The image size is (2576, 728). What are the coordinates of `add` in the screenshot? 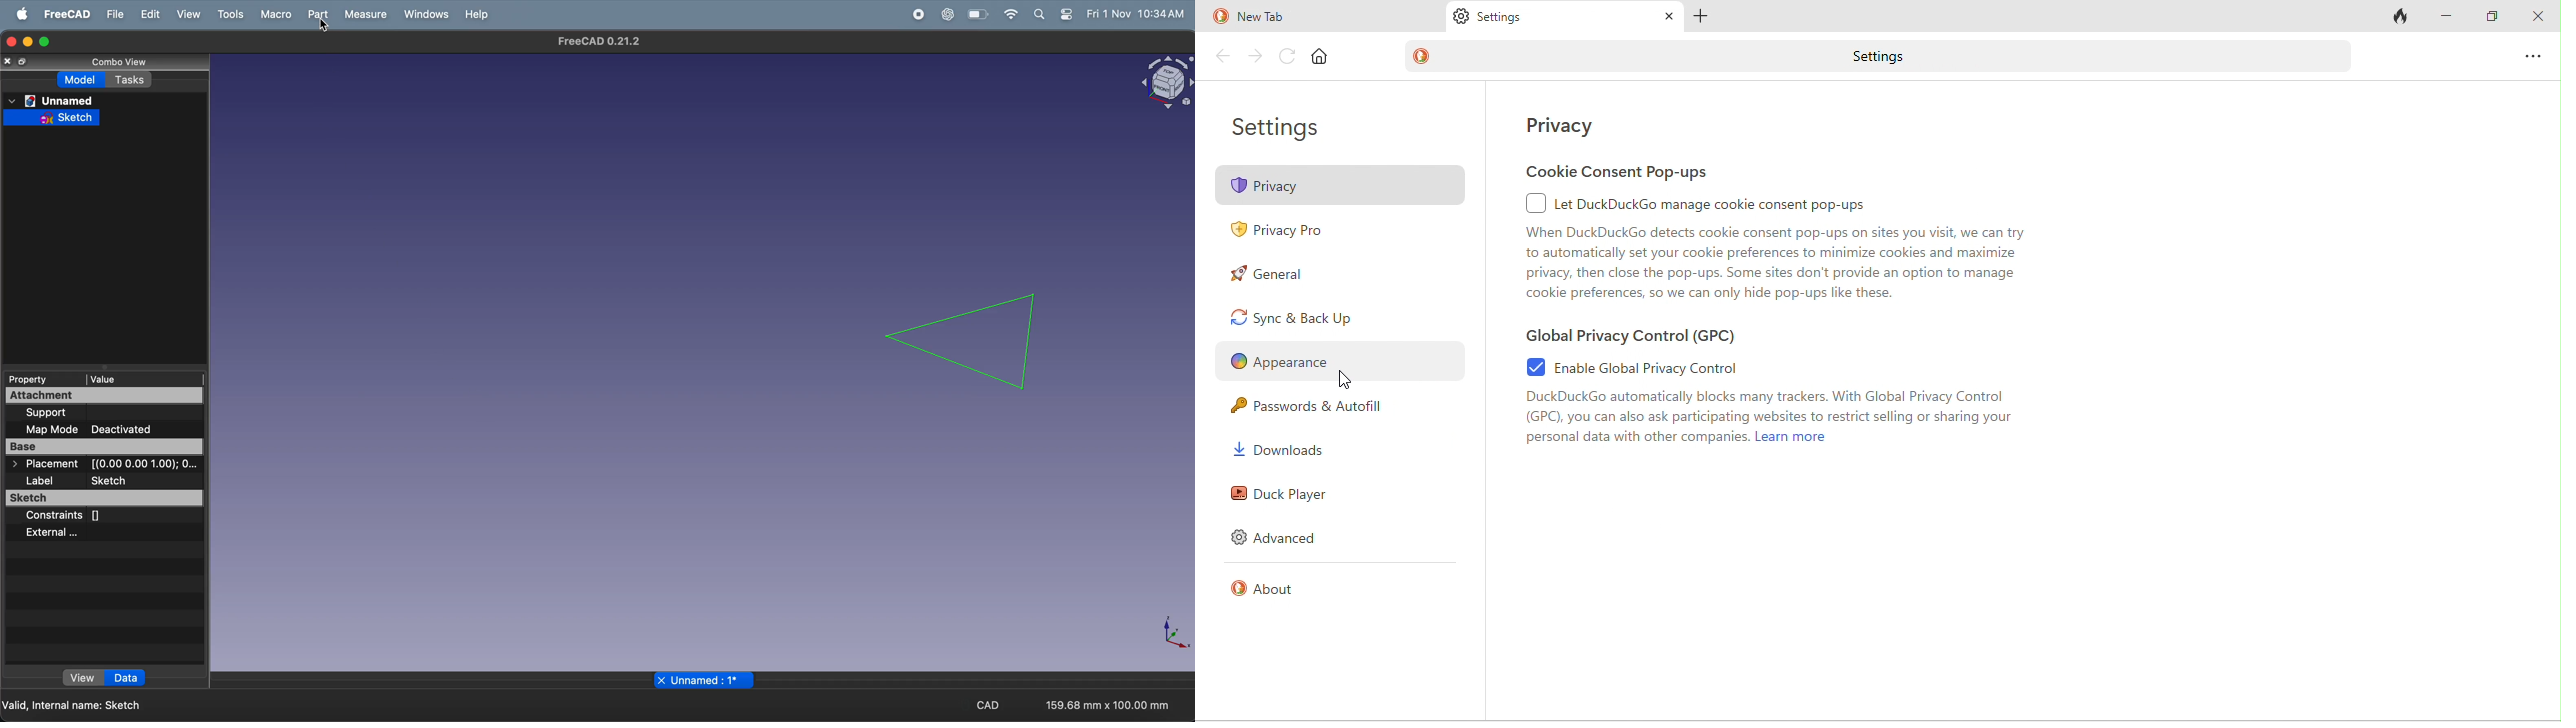 It's located at (1702, 17).